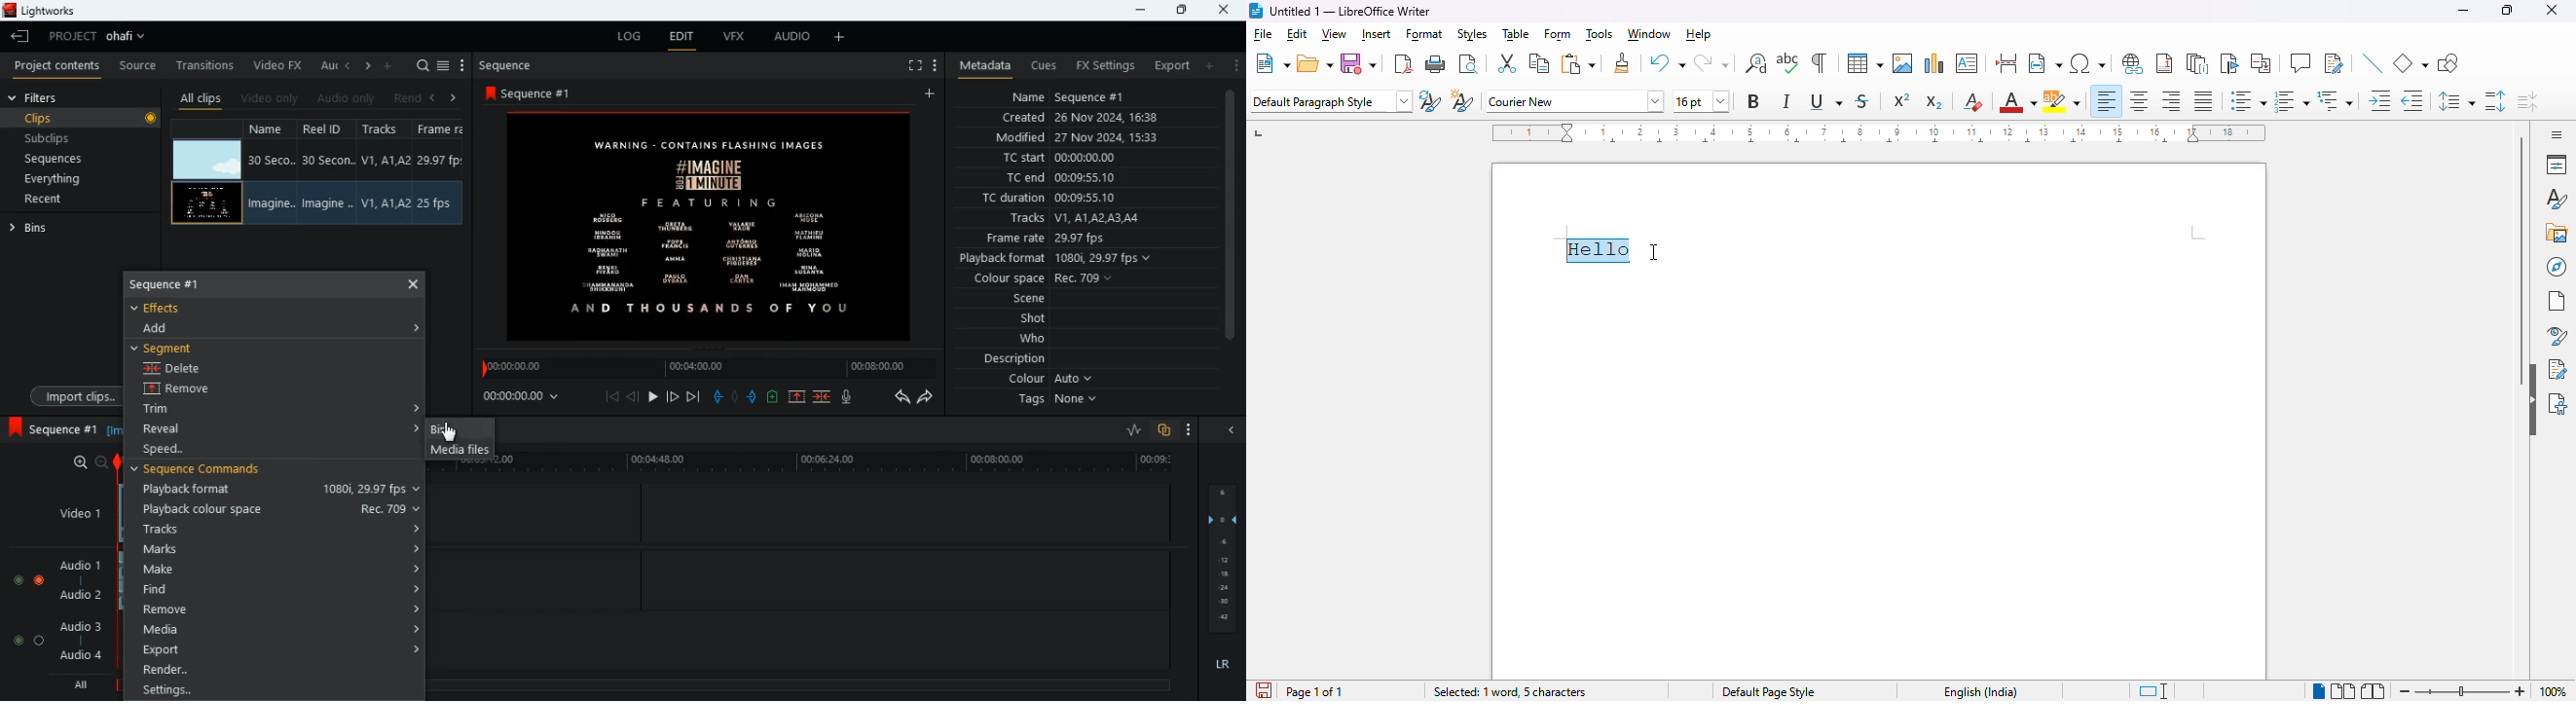  I want to click on render, so click(275, 672).